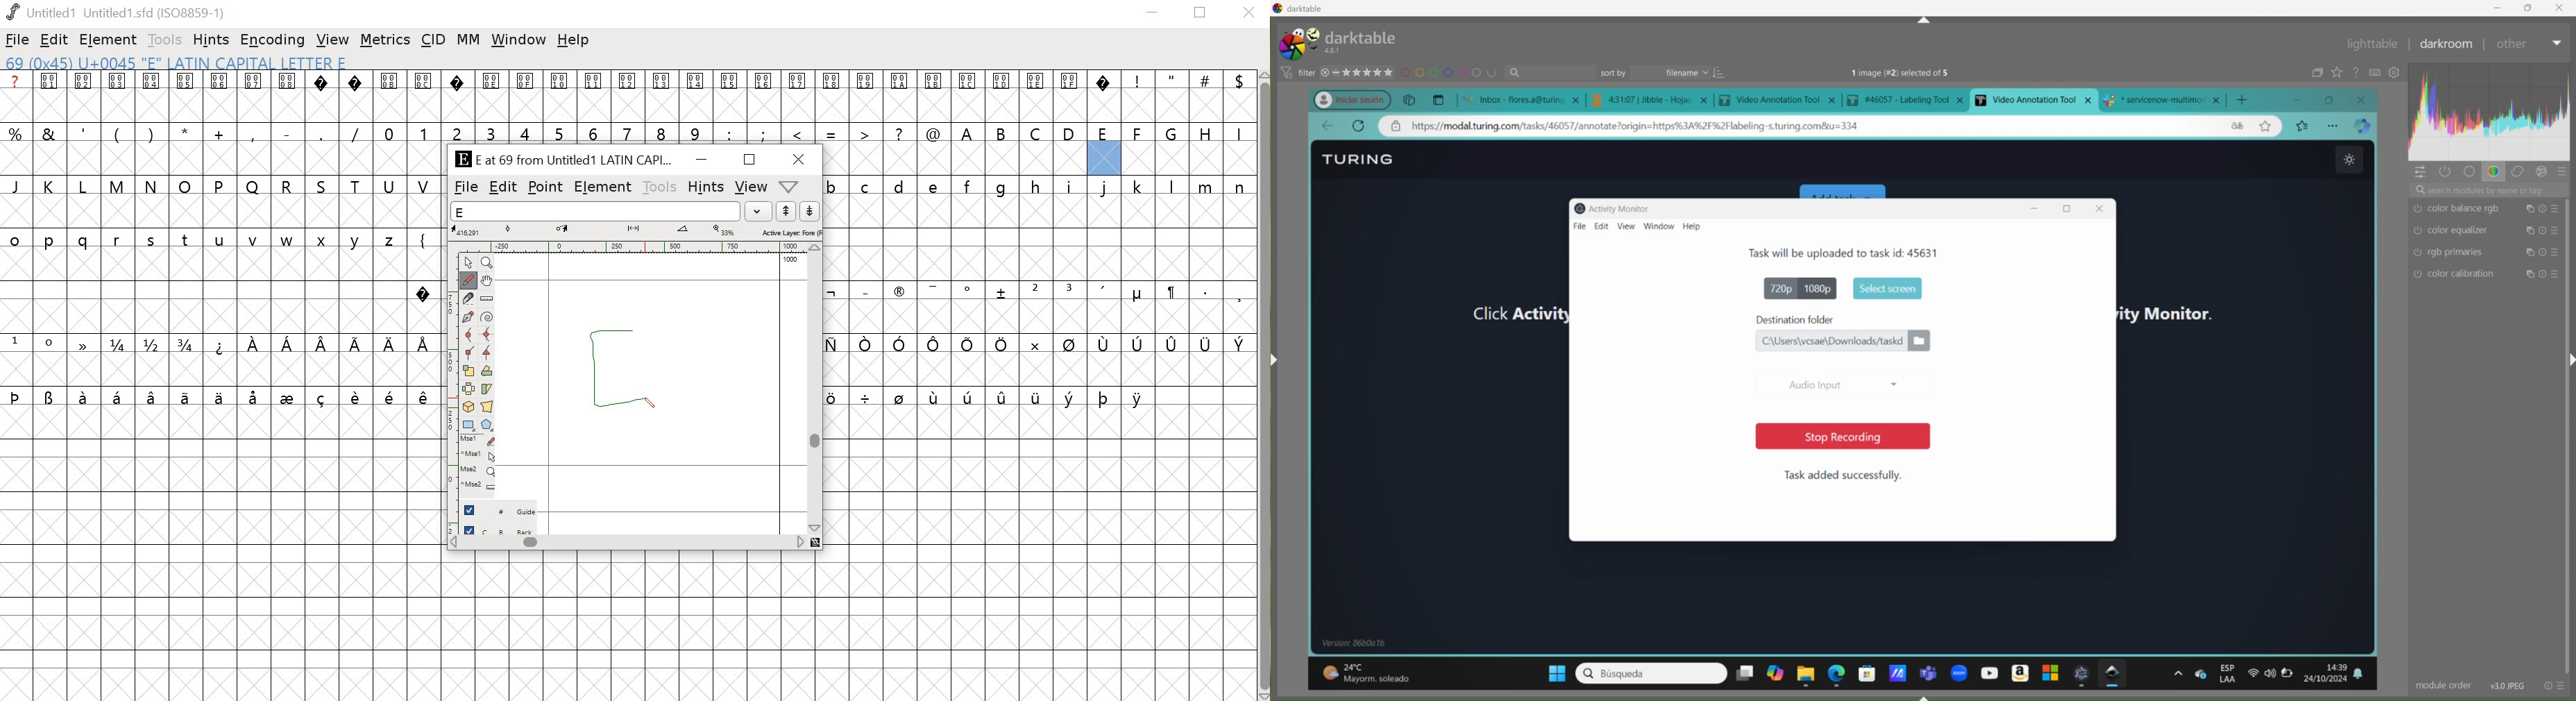 The image size is (2576, 728). I want to click on Activity monitor, so click(1618, 207).